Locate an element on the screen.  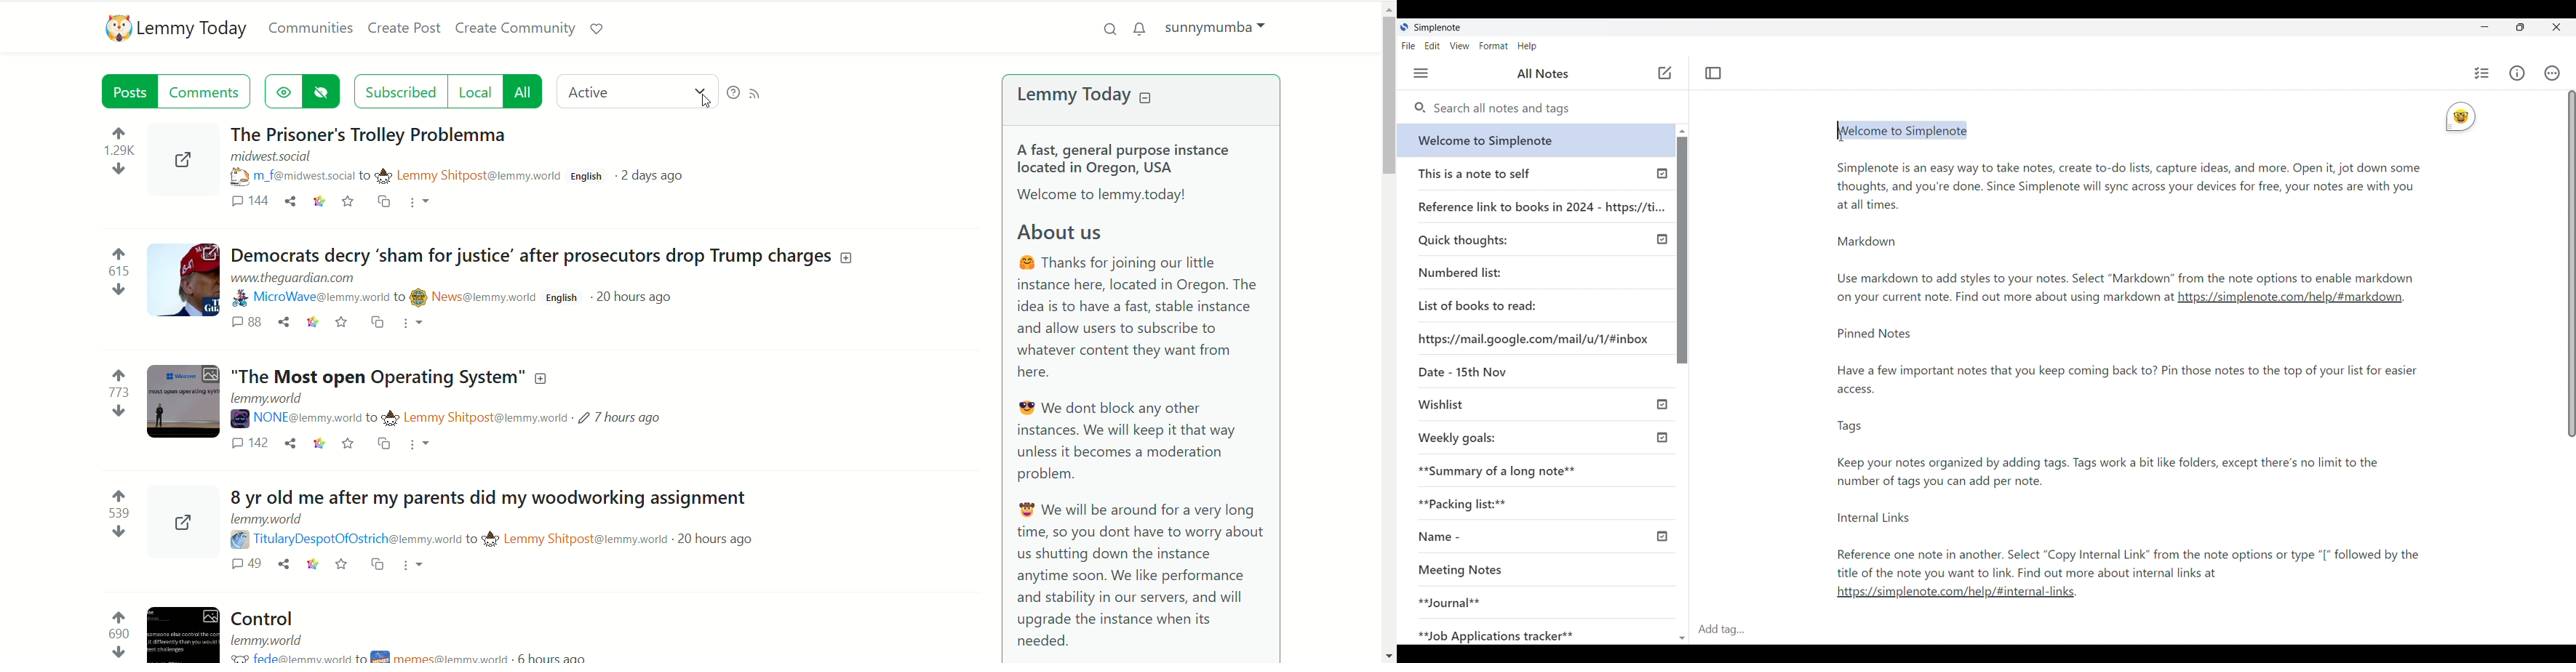
Check icon indicates published notes is located at coordinates (1661, 239).